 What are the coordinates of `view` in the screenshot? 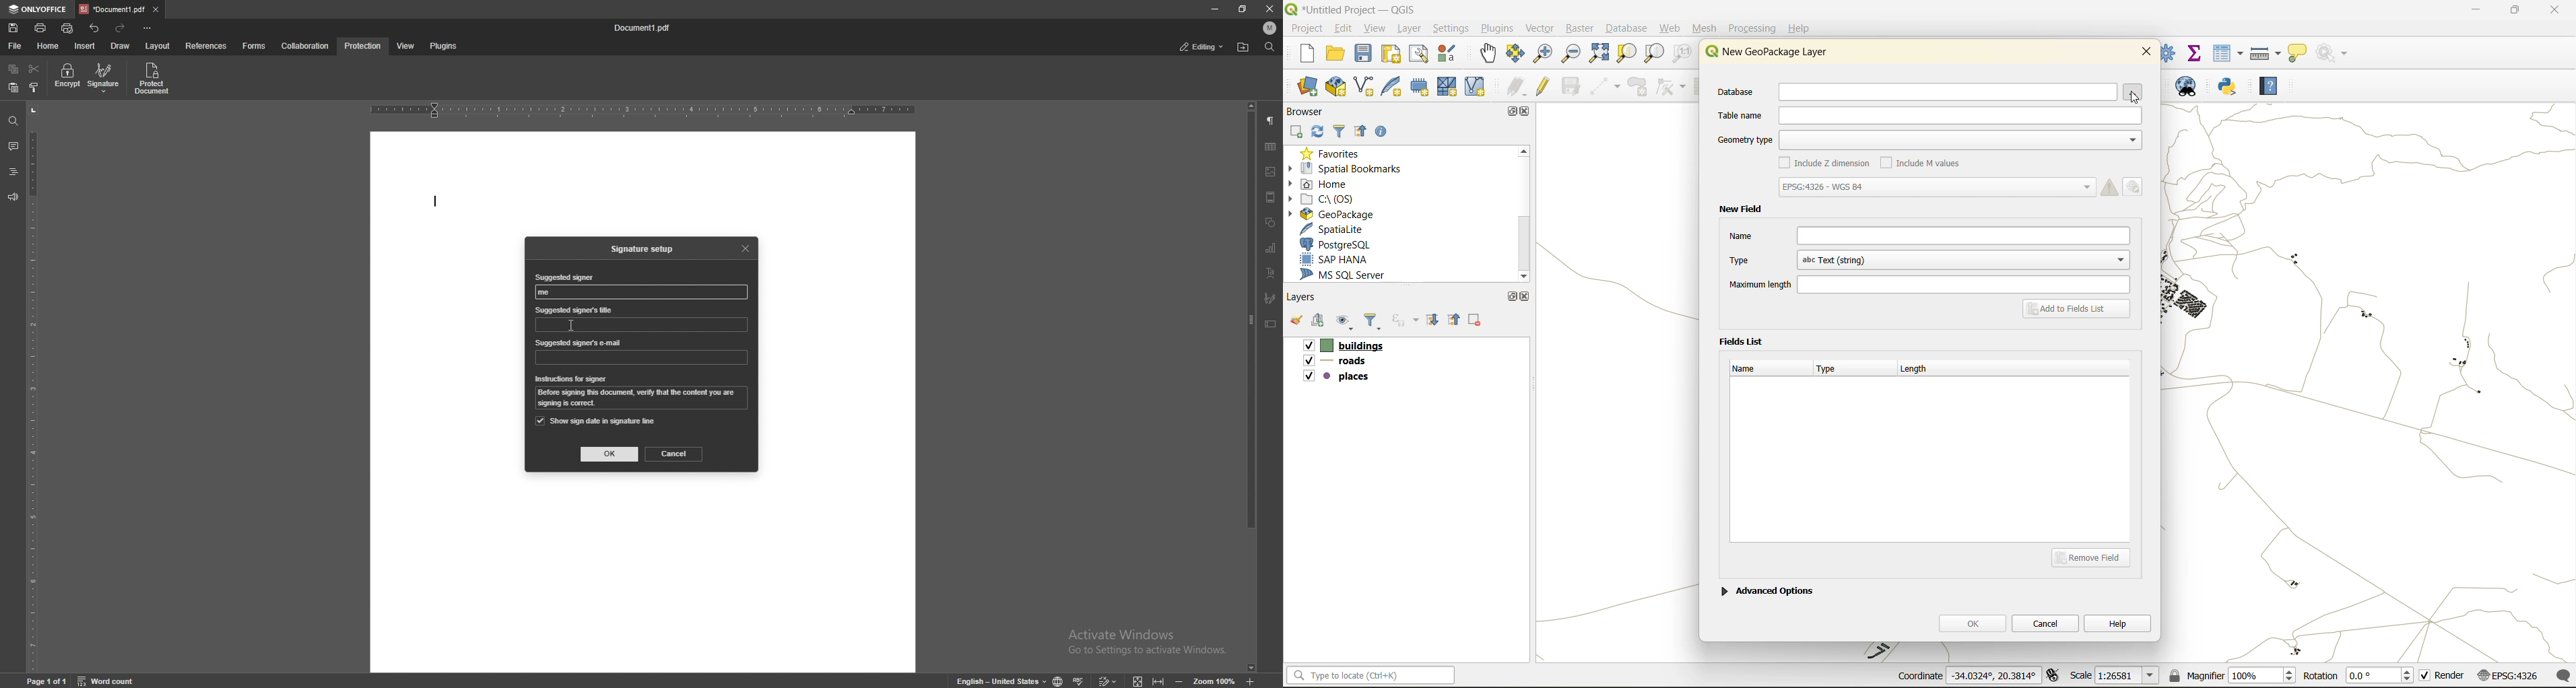 It's located at (1377, 28).